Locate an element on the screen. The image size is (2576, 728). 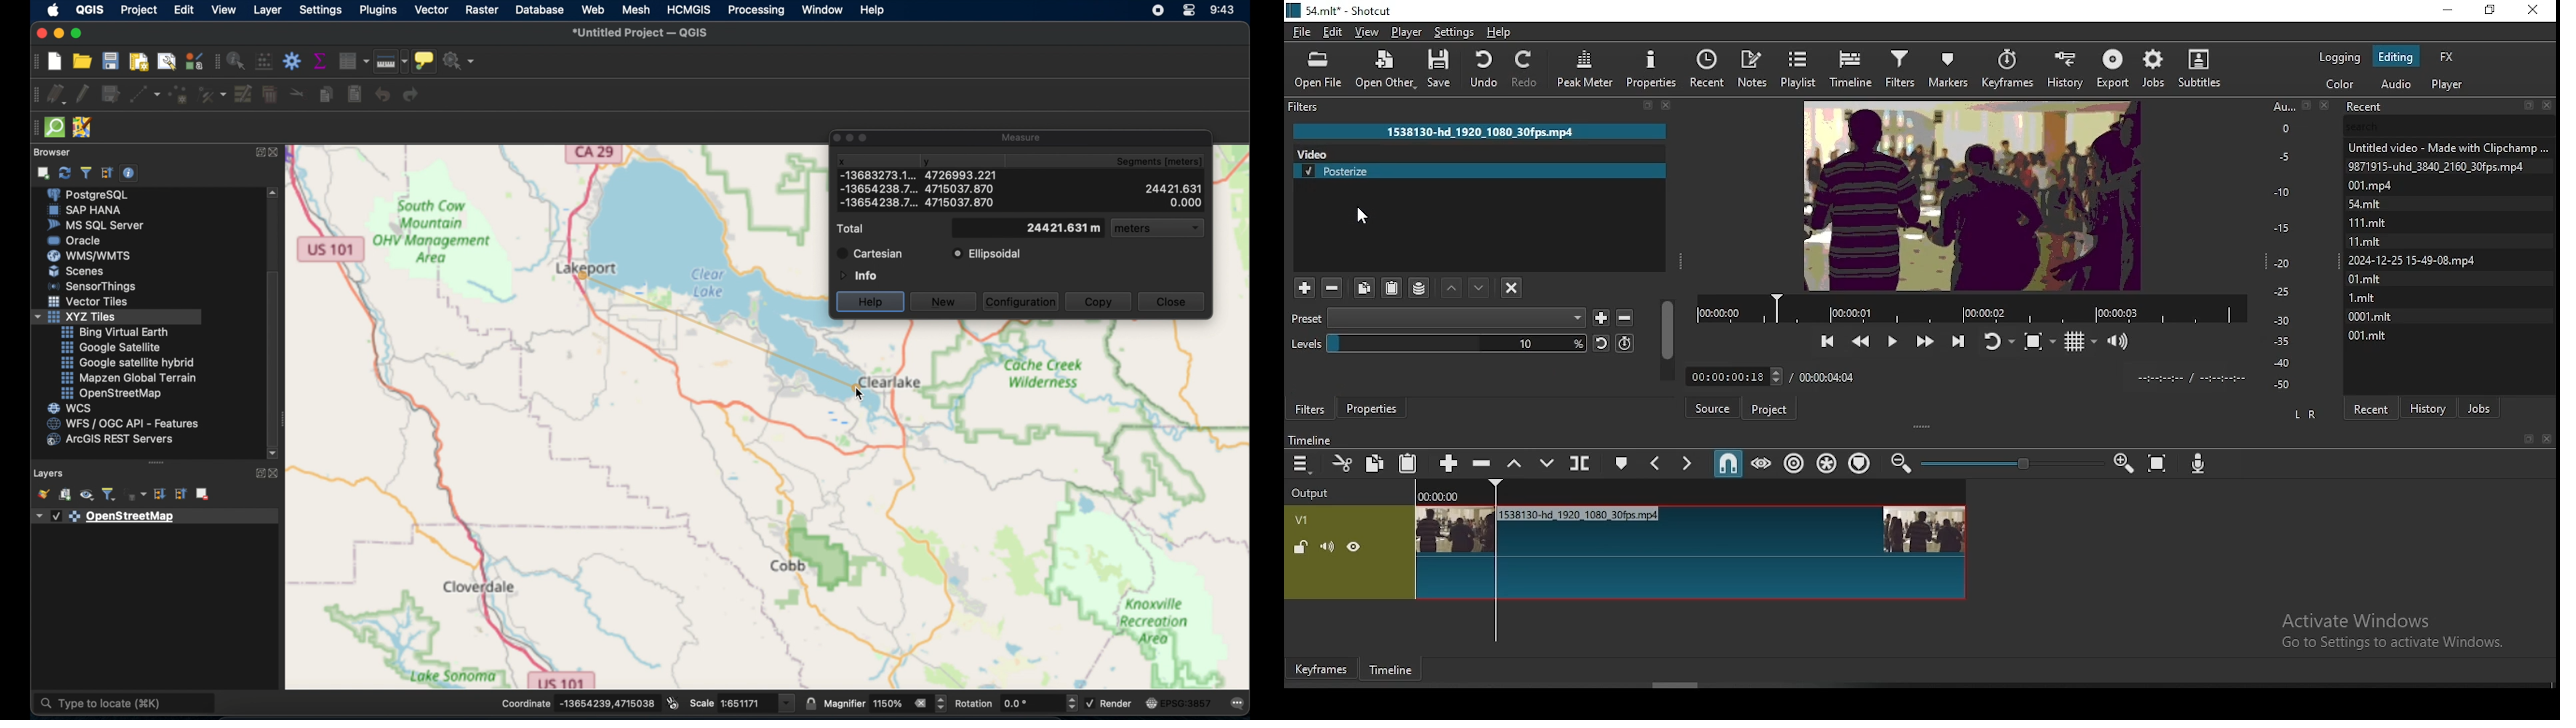
subtitles is located at coordinates (2200, 69).